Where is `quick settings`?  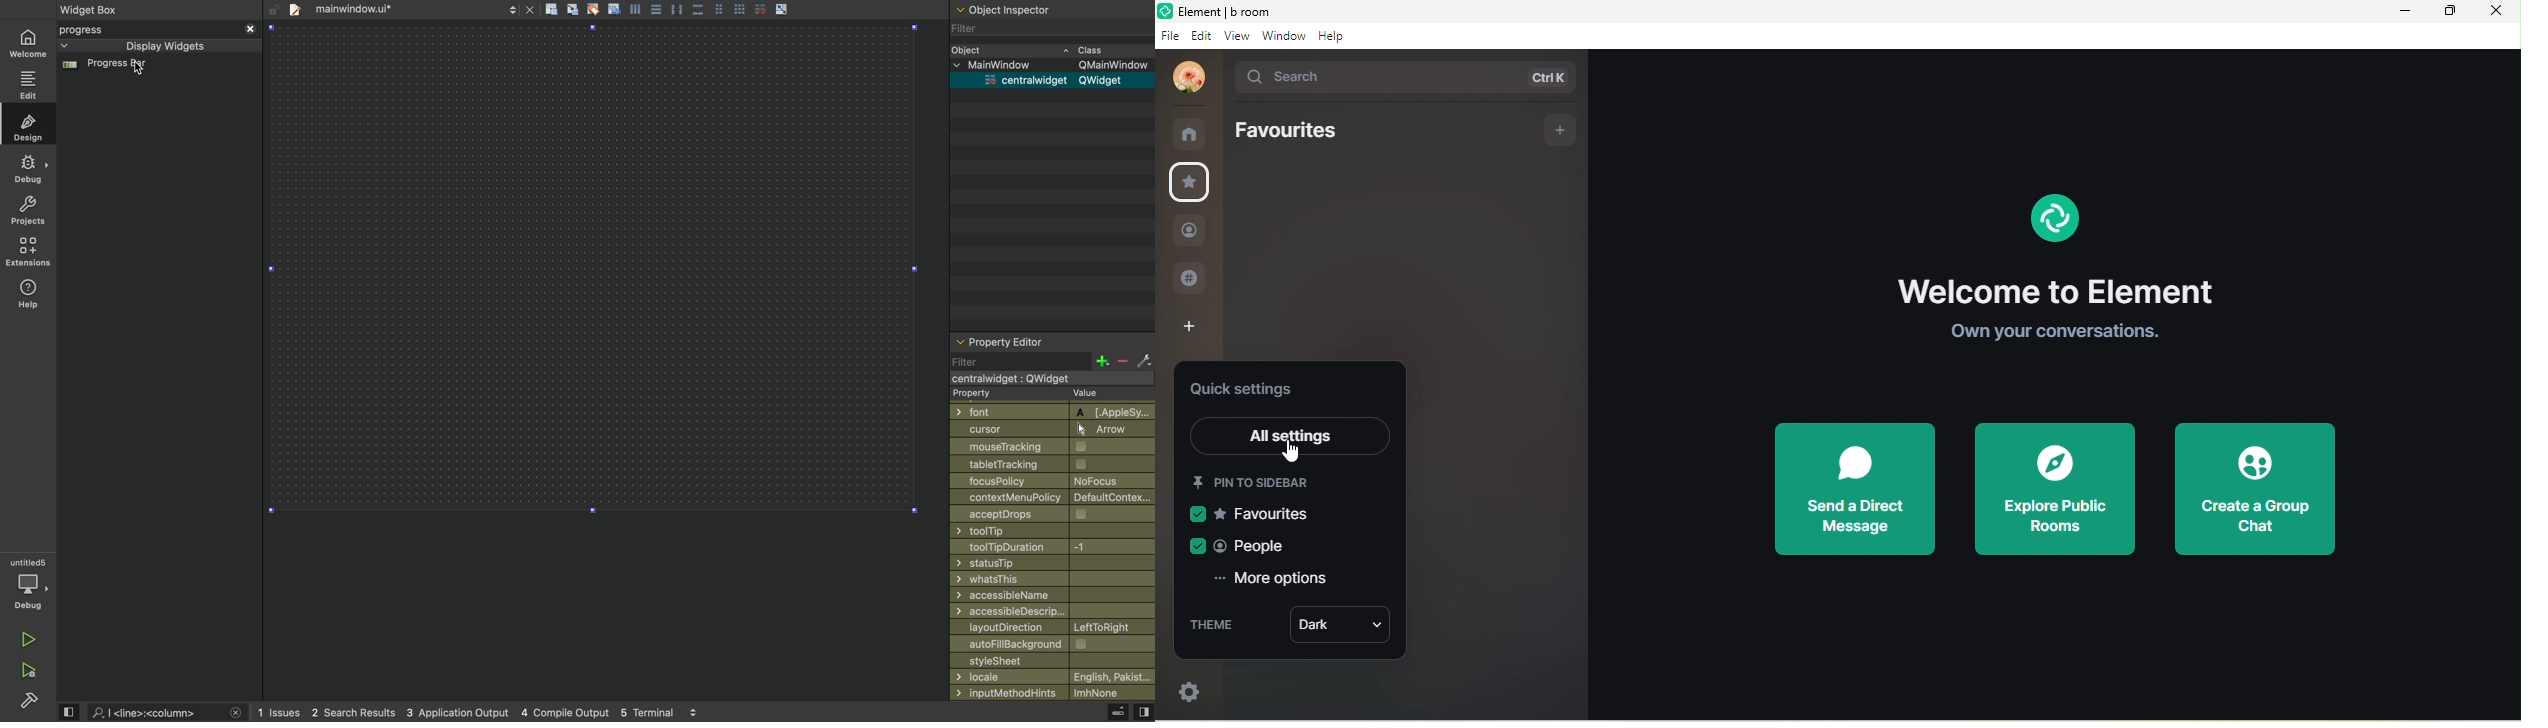
quick settings is located at coordinates (1252, 387).